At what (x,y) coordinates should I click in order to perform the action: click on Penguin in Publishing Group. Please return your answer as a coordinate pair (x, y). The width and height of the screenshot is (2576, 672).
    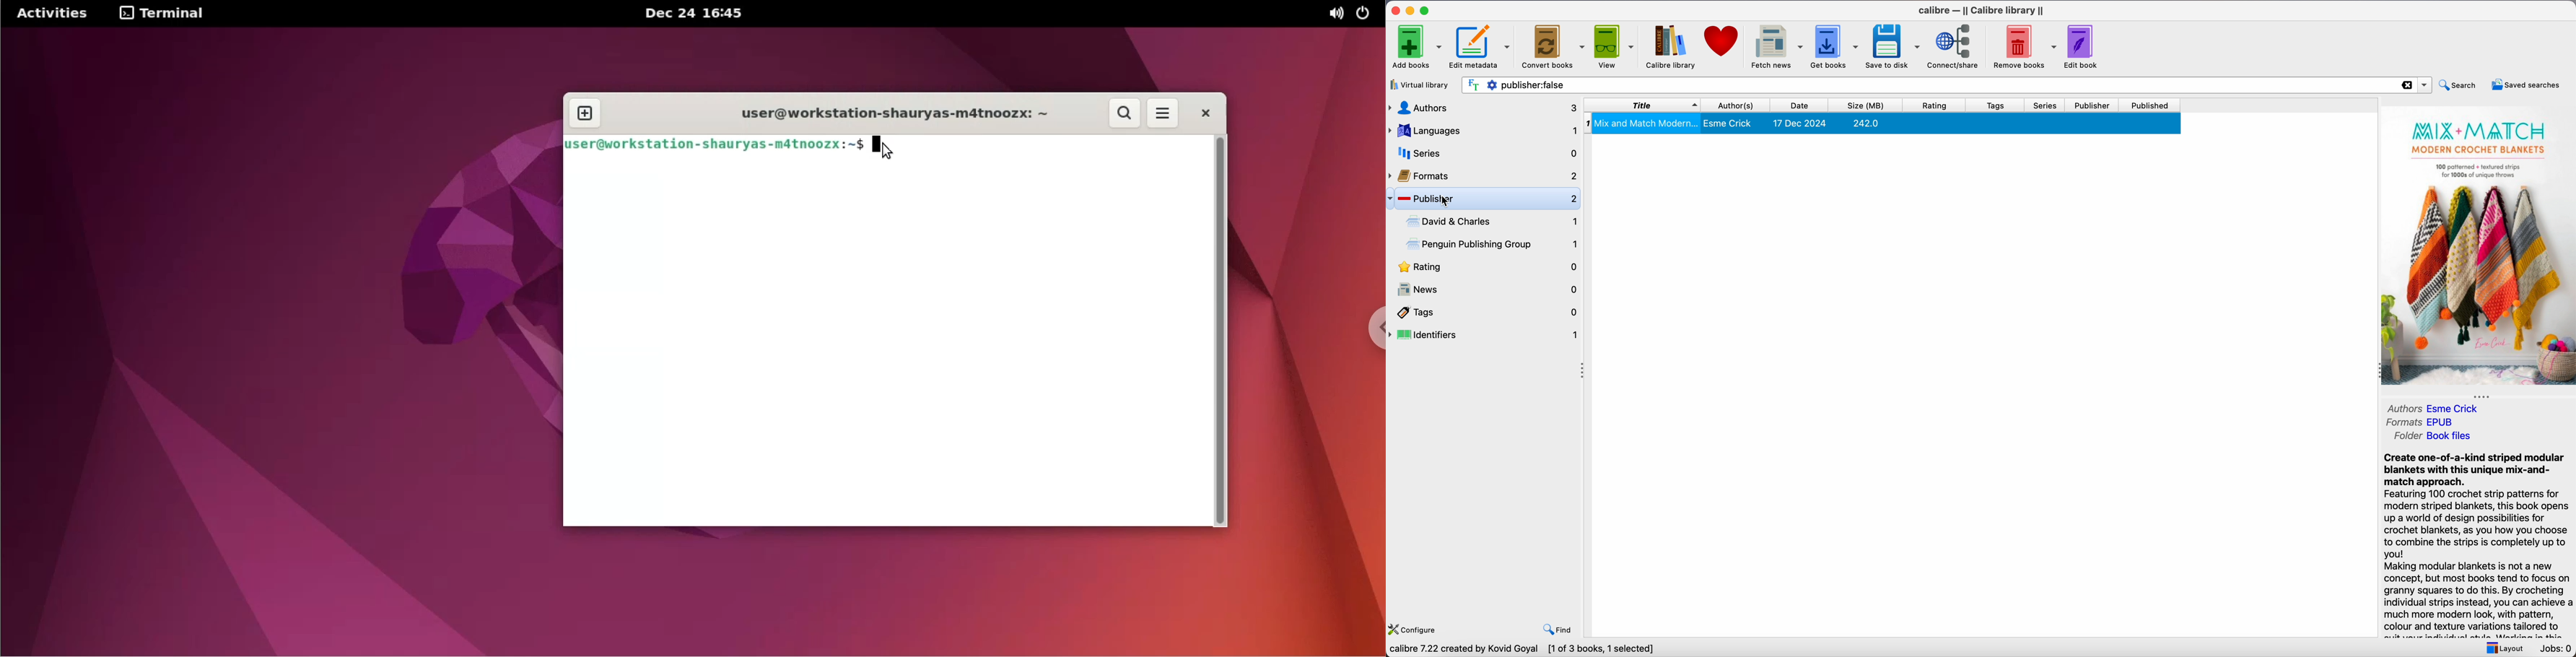
    Looking at the image, I should click on (1493, 246).